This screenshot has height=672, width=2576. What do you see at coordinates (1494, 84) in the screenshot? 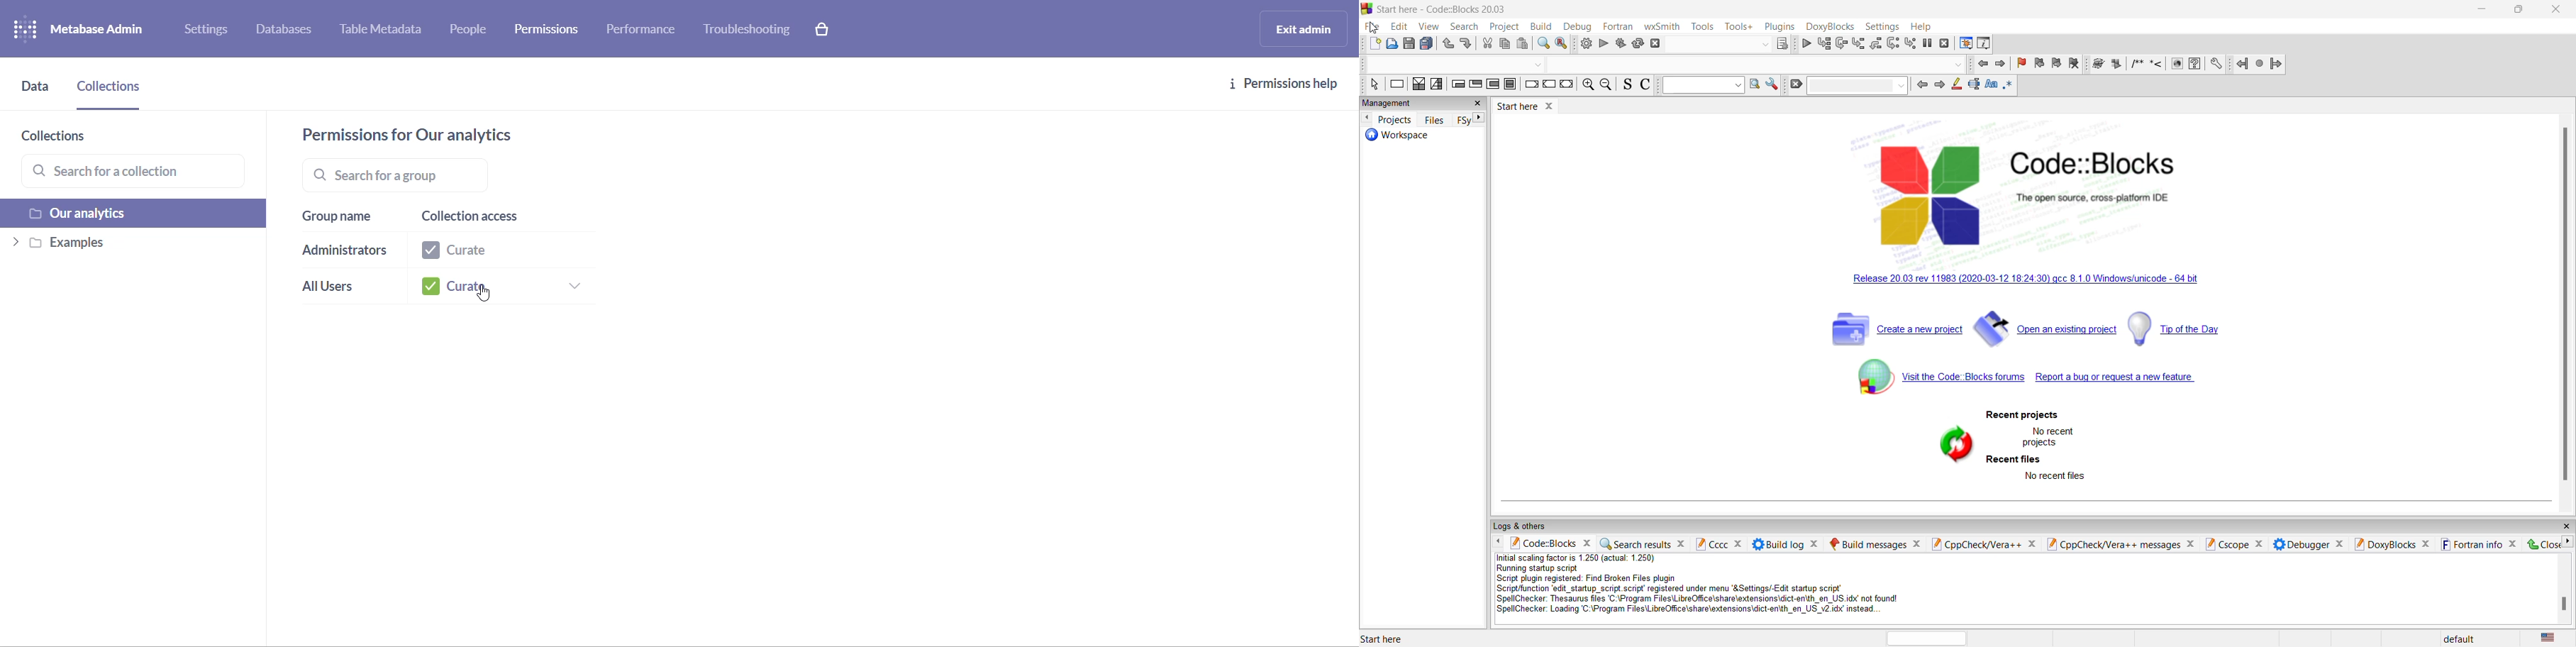
I see `counting loop` at bounding box center [1494, 84].